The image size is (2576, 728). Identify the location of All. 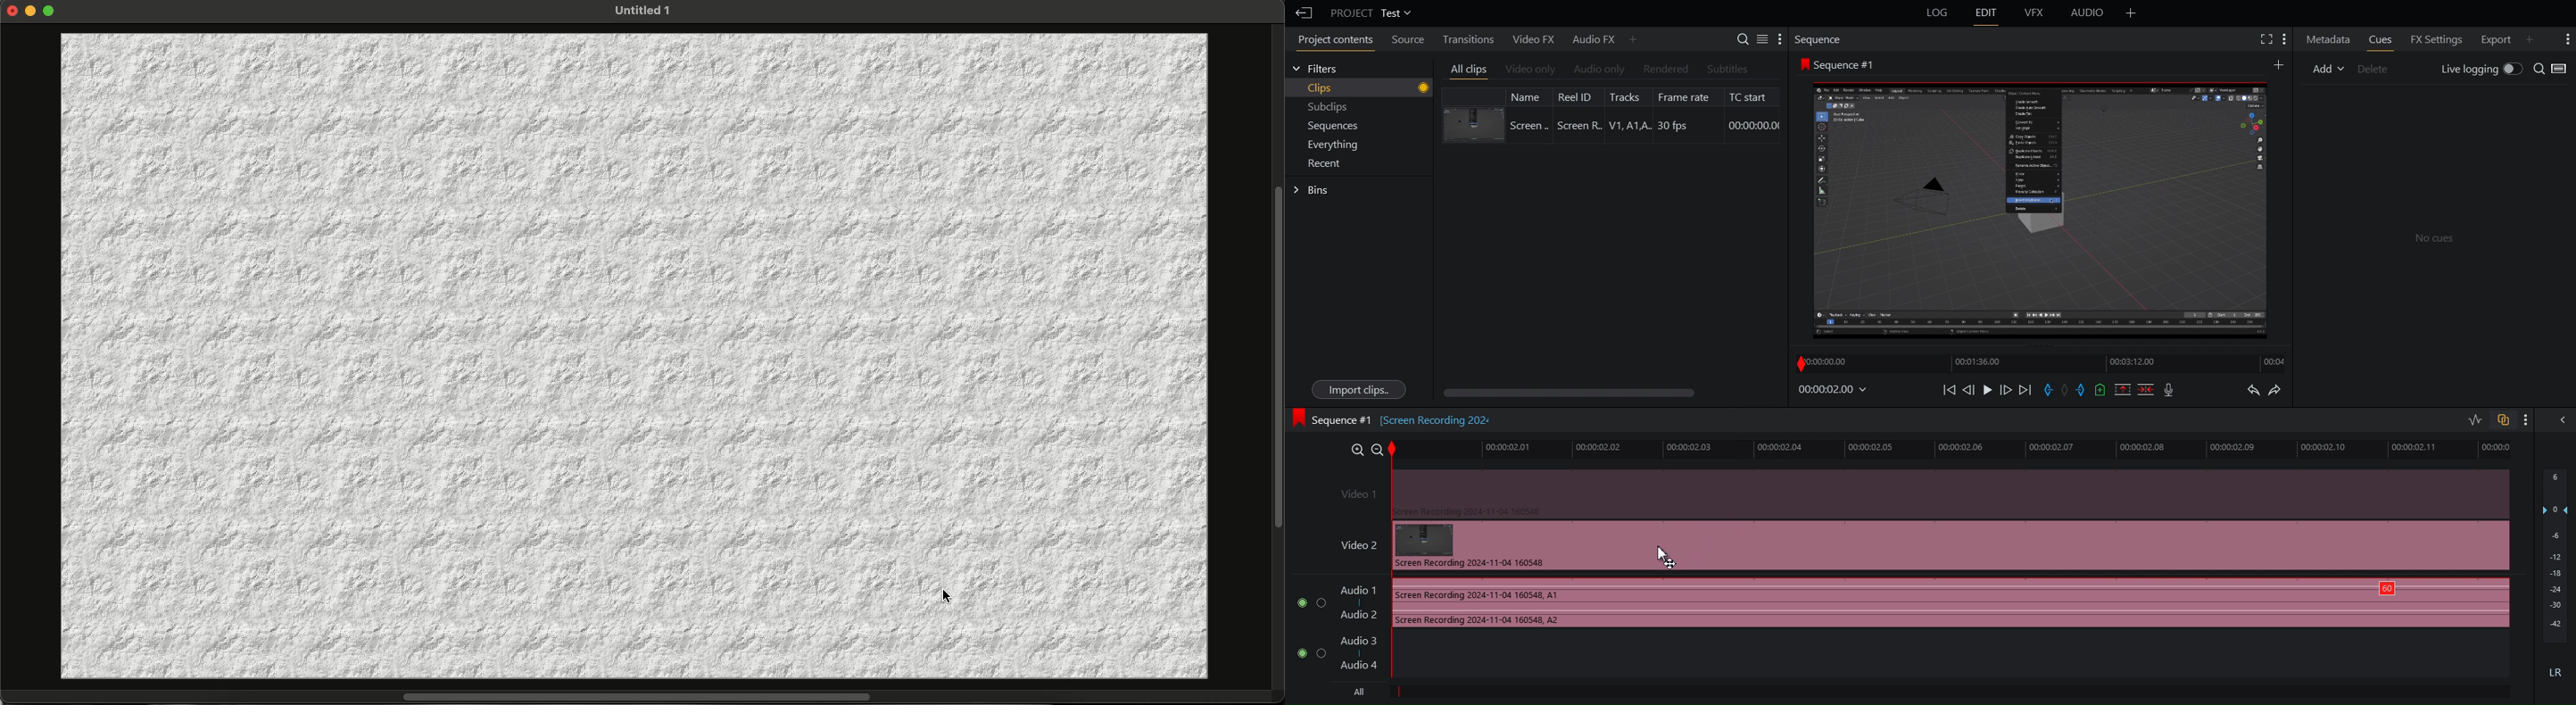
(1356, 692).